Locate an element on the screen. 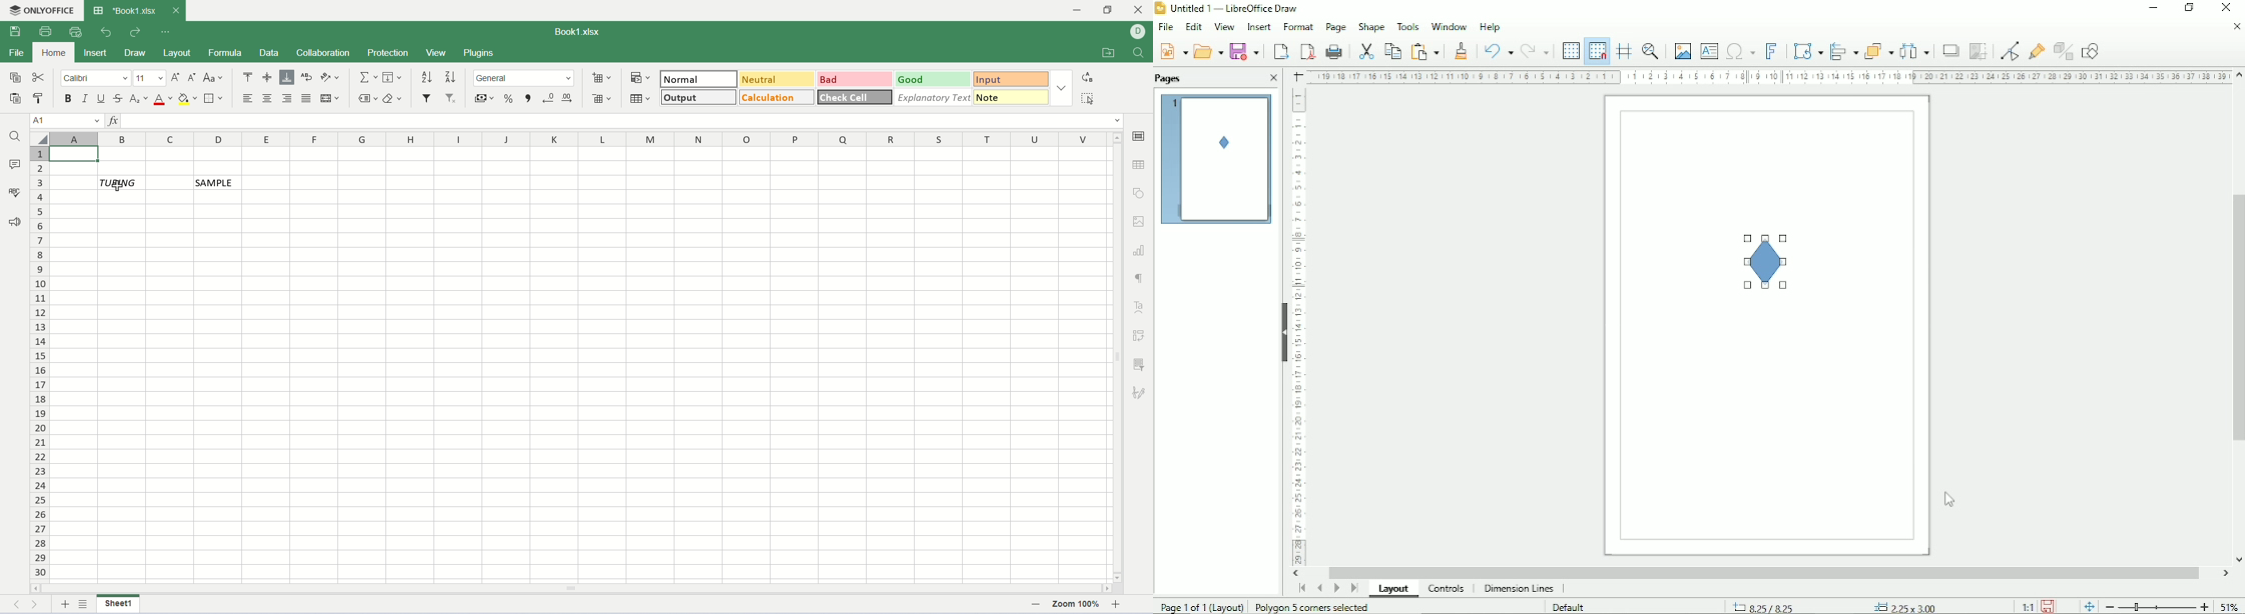 The width and height of the screenshot is (2268, 616). Paste is located at coordinates (1427, 49).